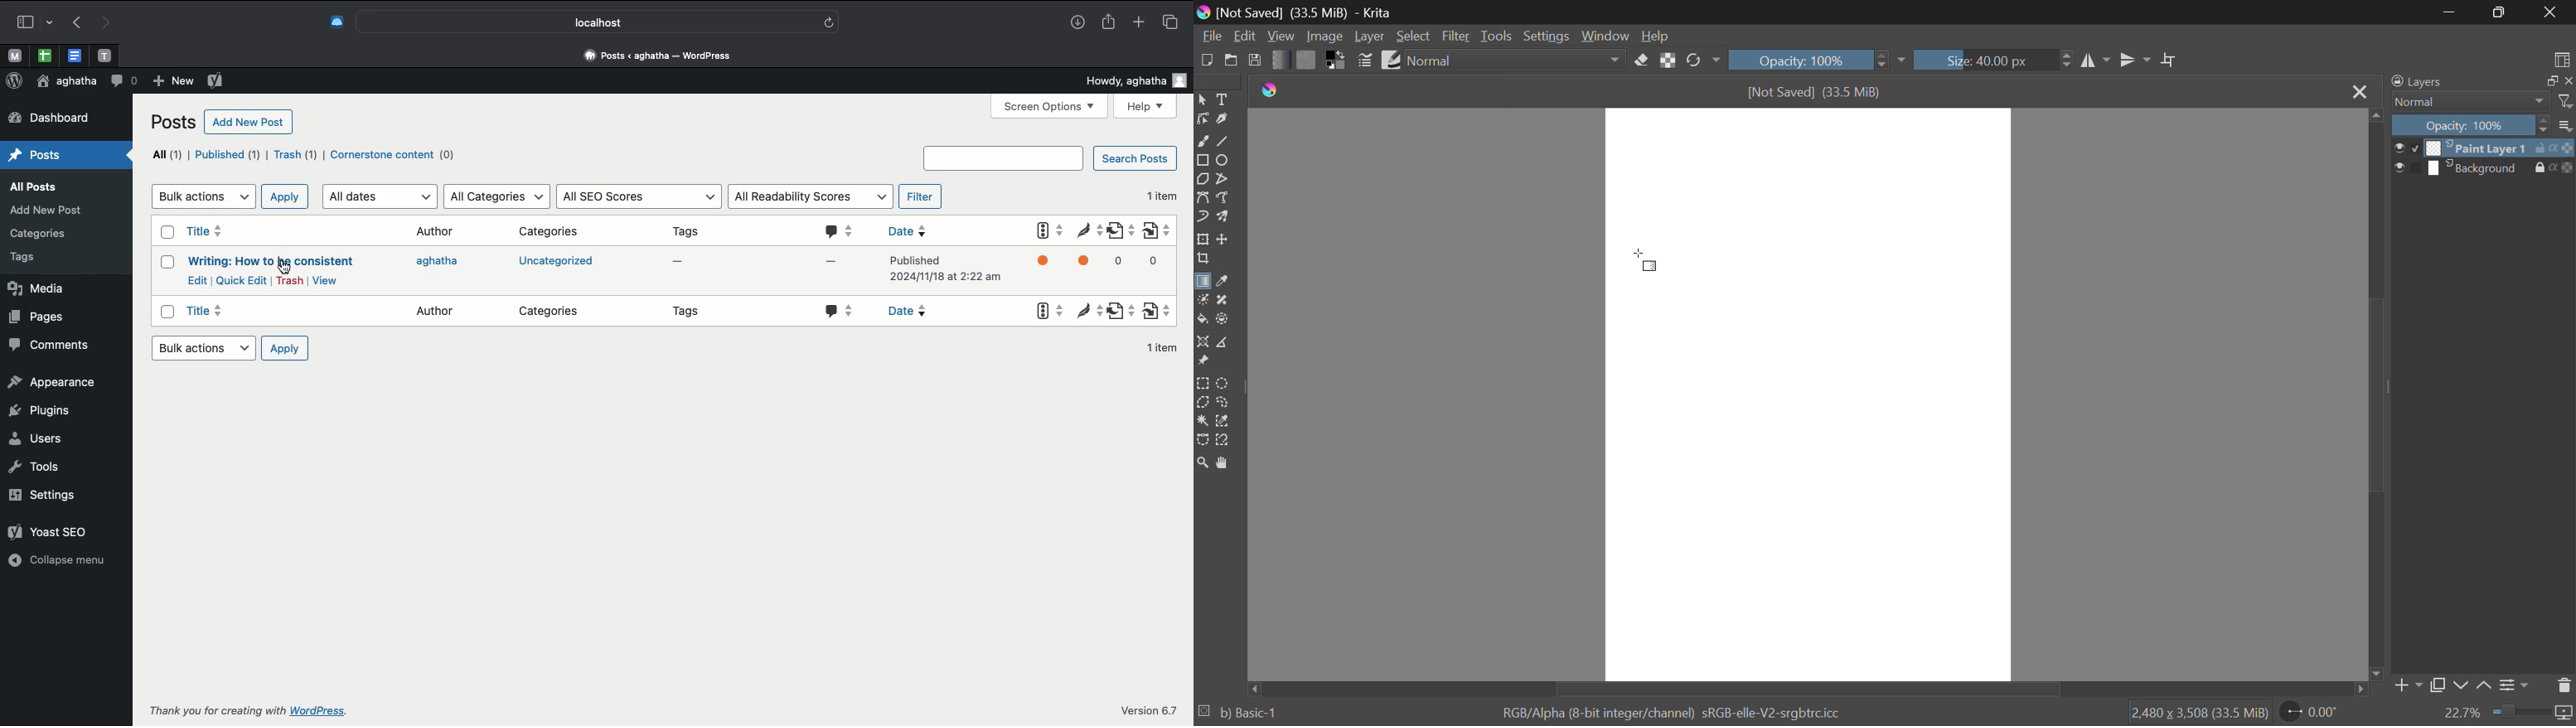 This screenshot has width=2576, height=728. What do you see at coordinates (231, 156) in the screenshot?
I see `Published (1)` at bounding box center [231, 156].